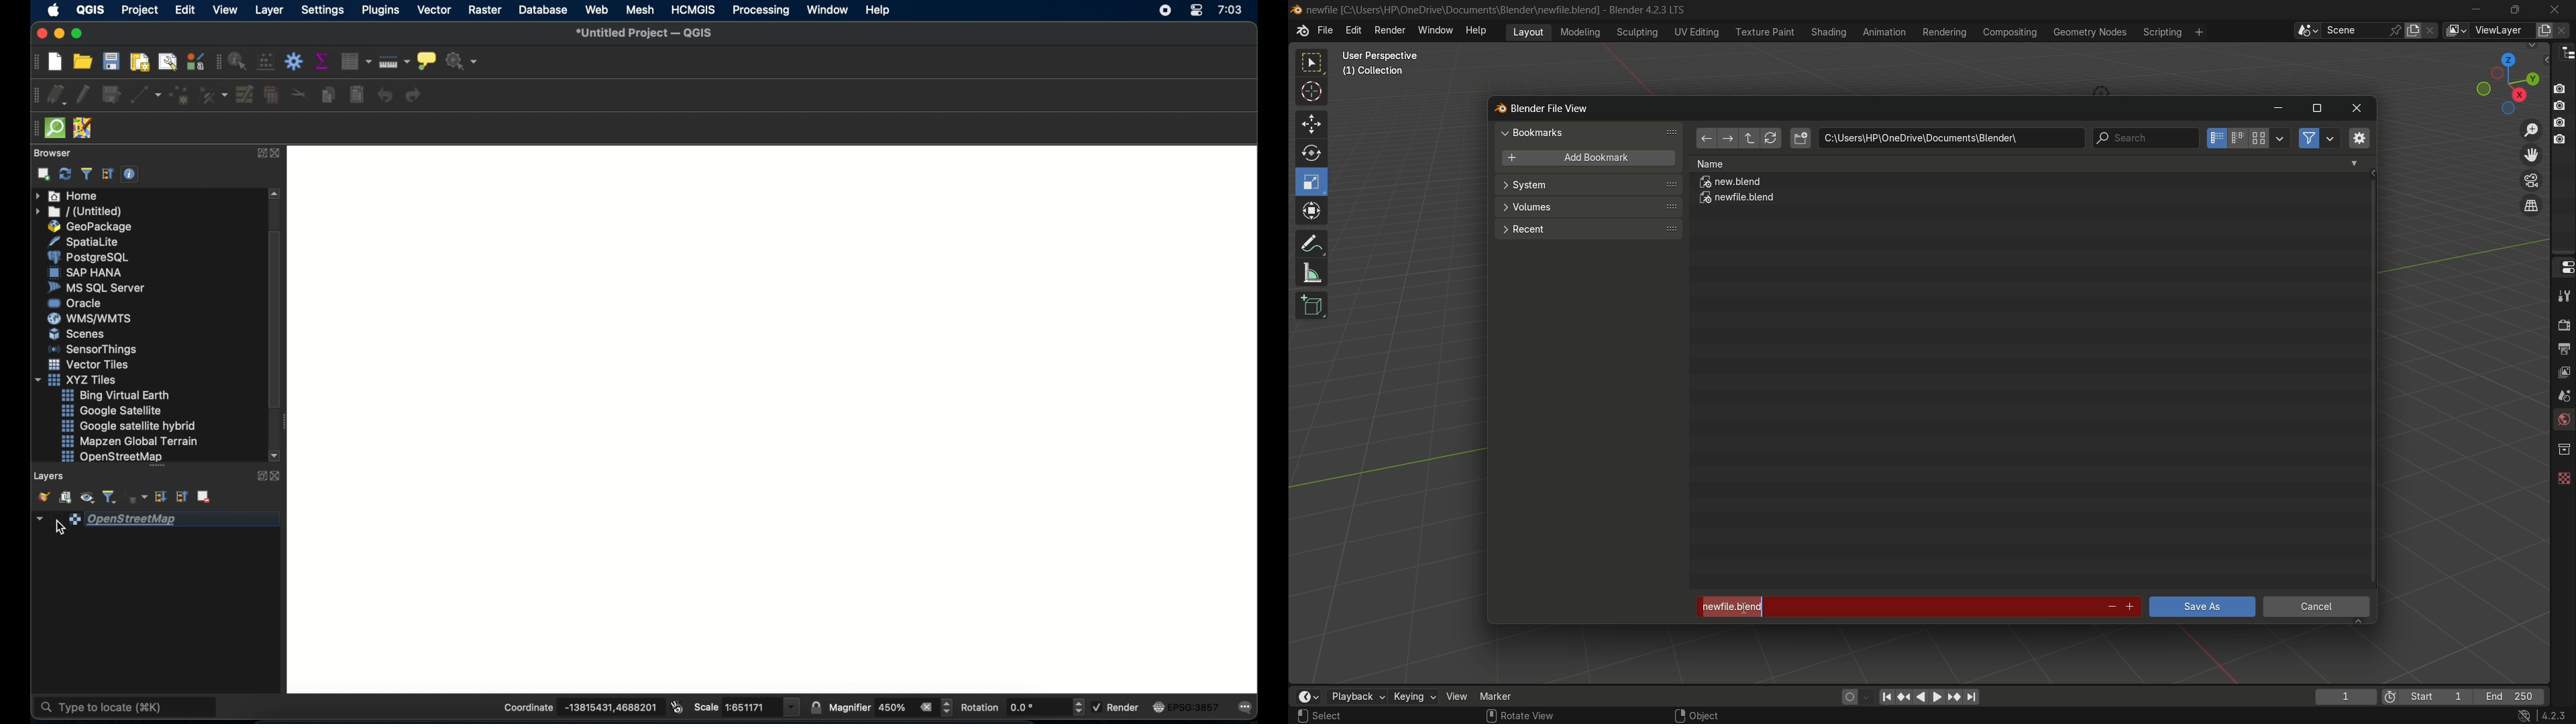 This screenshot has width=2576, height=728. I want to click on Collection, so click(1375, 74).